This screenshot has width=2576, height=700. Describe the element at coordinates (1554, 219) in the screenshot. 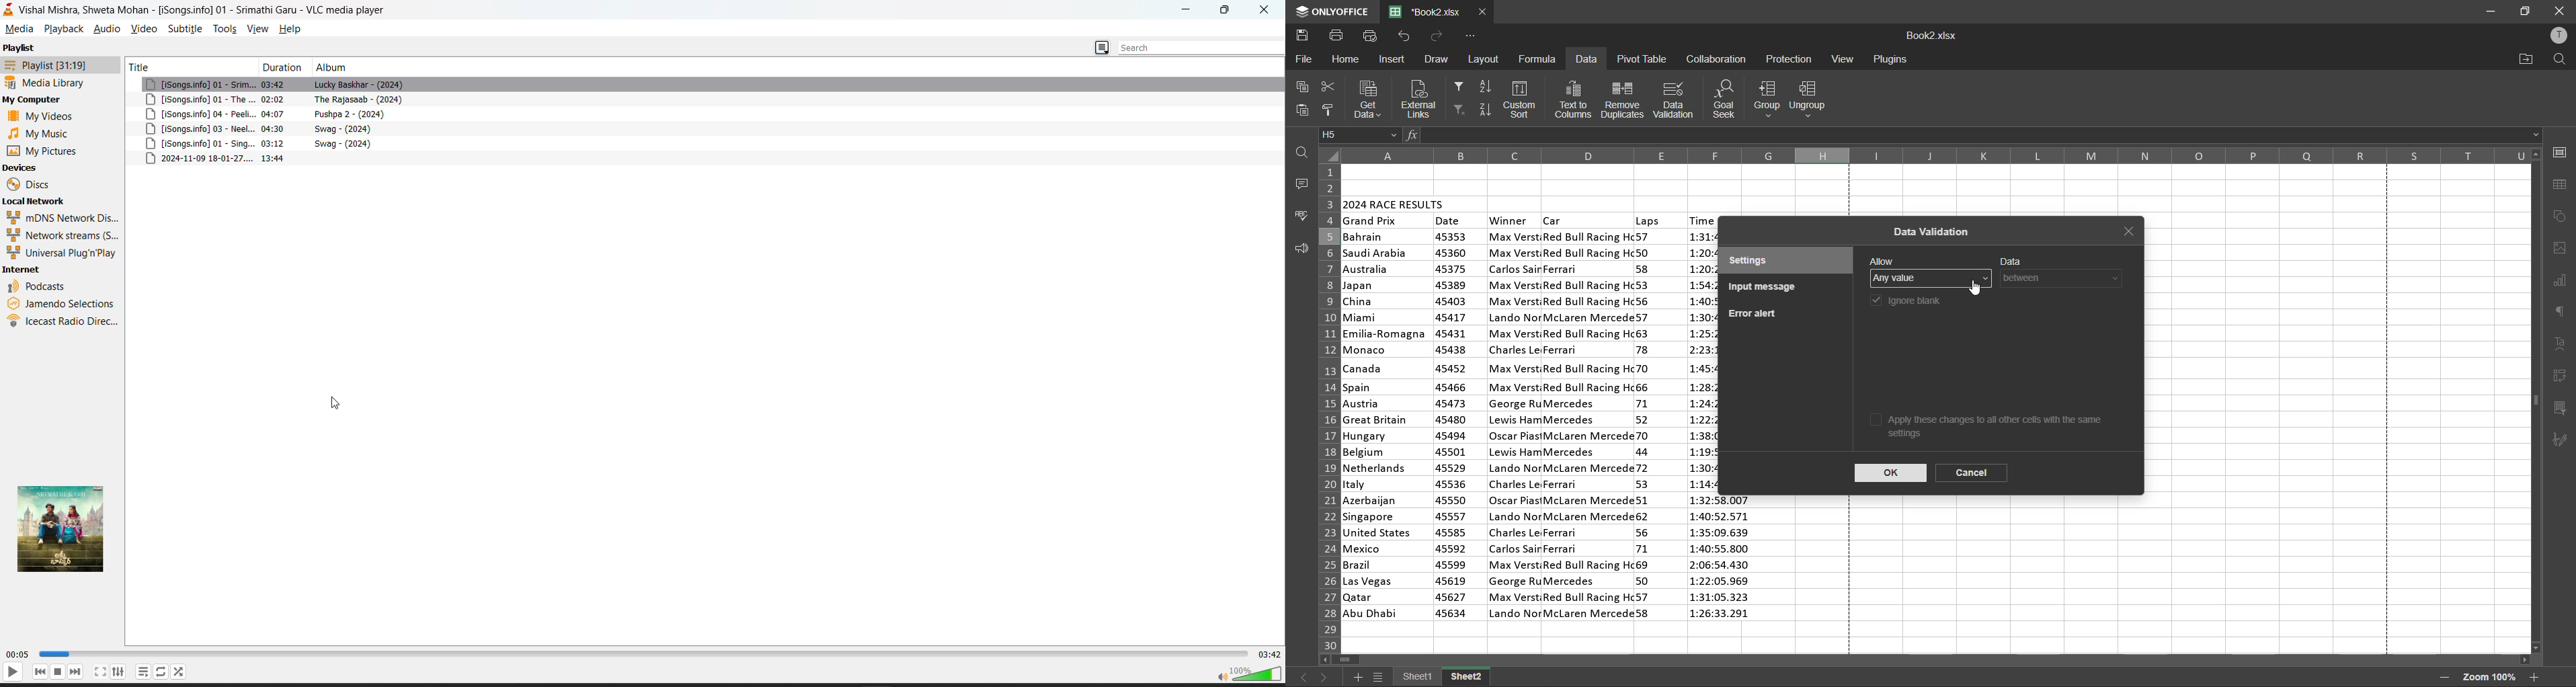

I see `car` at that location.